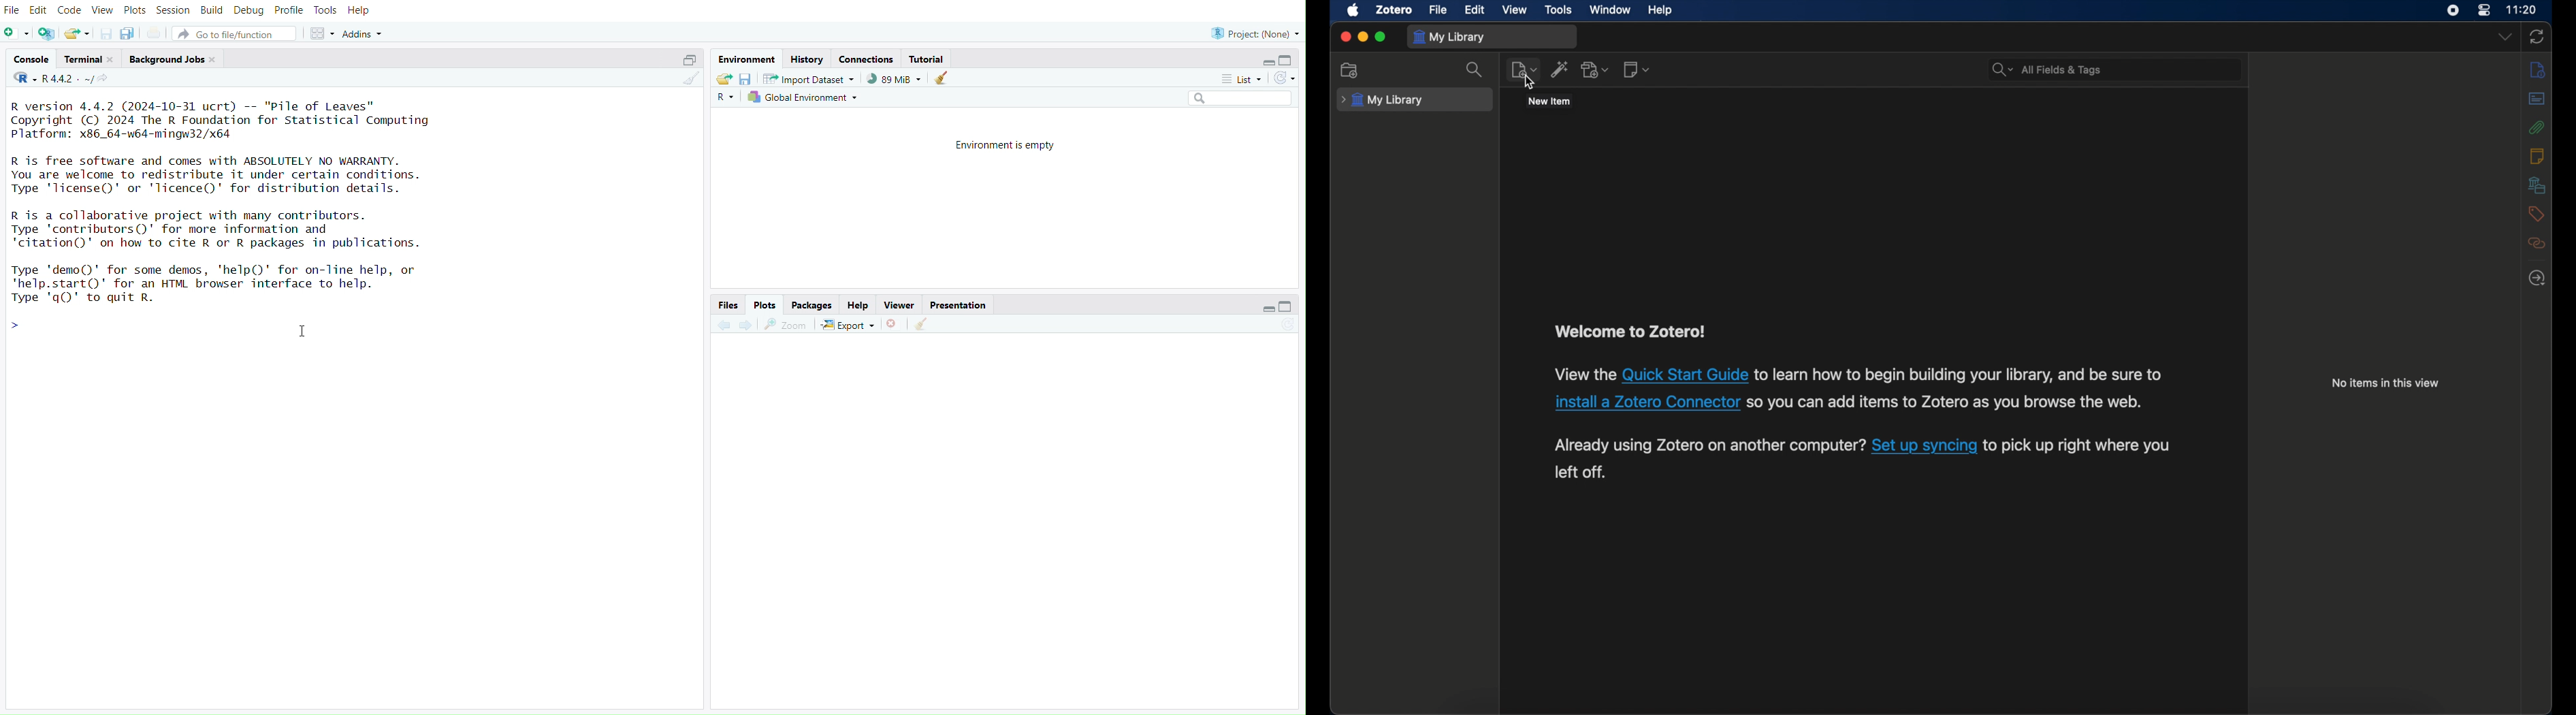 This screenshot has height=728, width=2576. What do you see at coordinates (924, 322) in the screenshot?
I see `Clear Console (Ctrl + L)` at bounding box center [924, 322].